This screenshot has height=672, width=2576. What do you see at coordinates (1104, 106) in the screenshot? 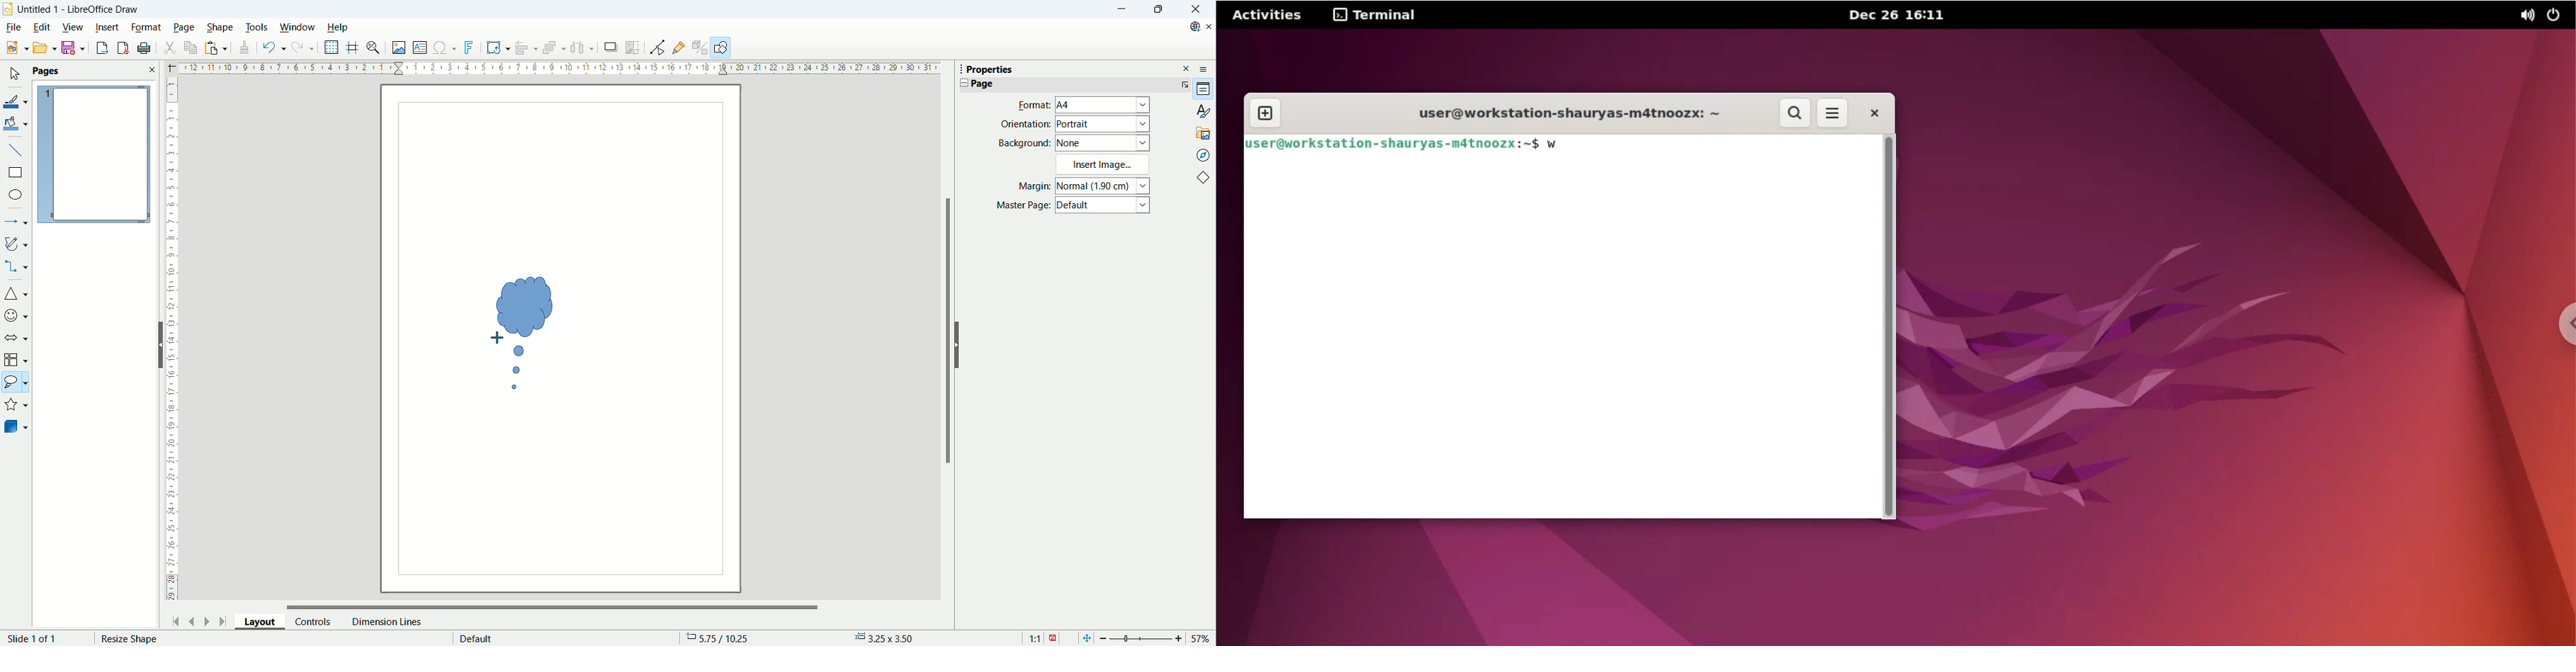
I see `A4` at bounding box center [1104, 106].